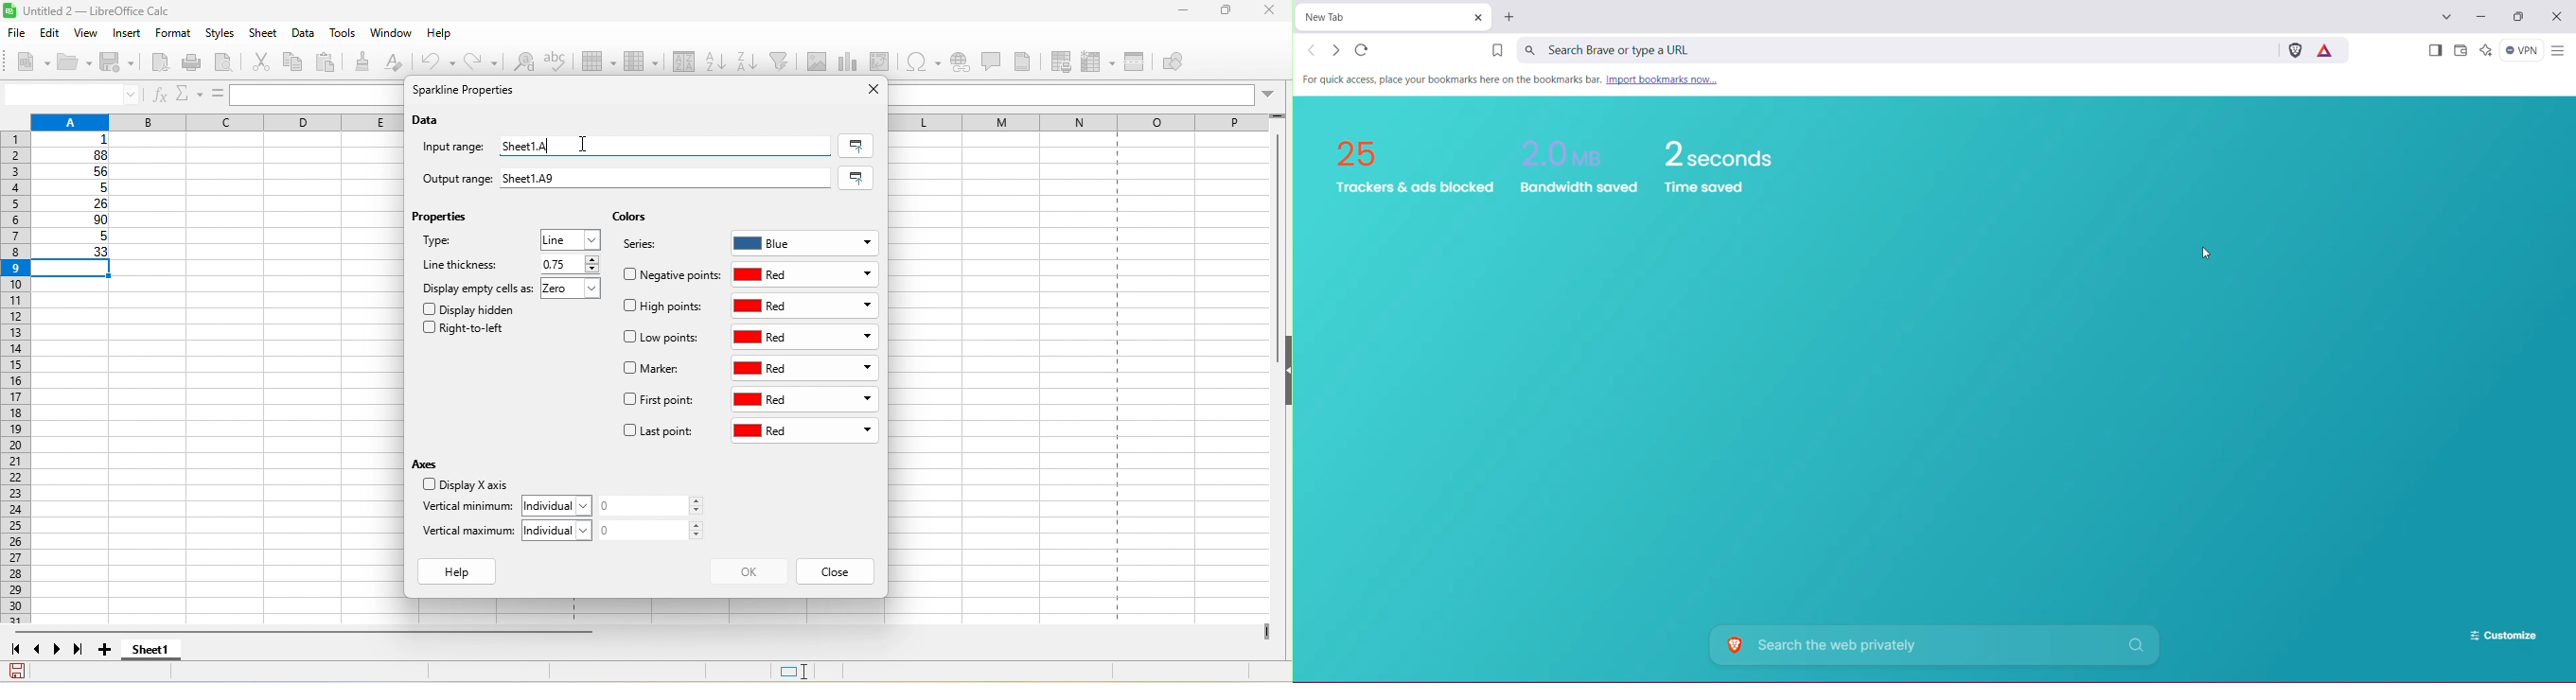 This screenshot has height=700, width=2576. Describe the element at coordinates (808, 368) in the screenshot. I see `red` at that location.